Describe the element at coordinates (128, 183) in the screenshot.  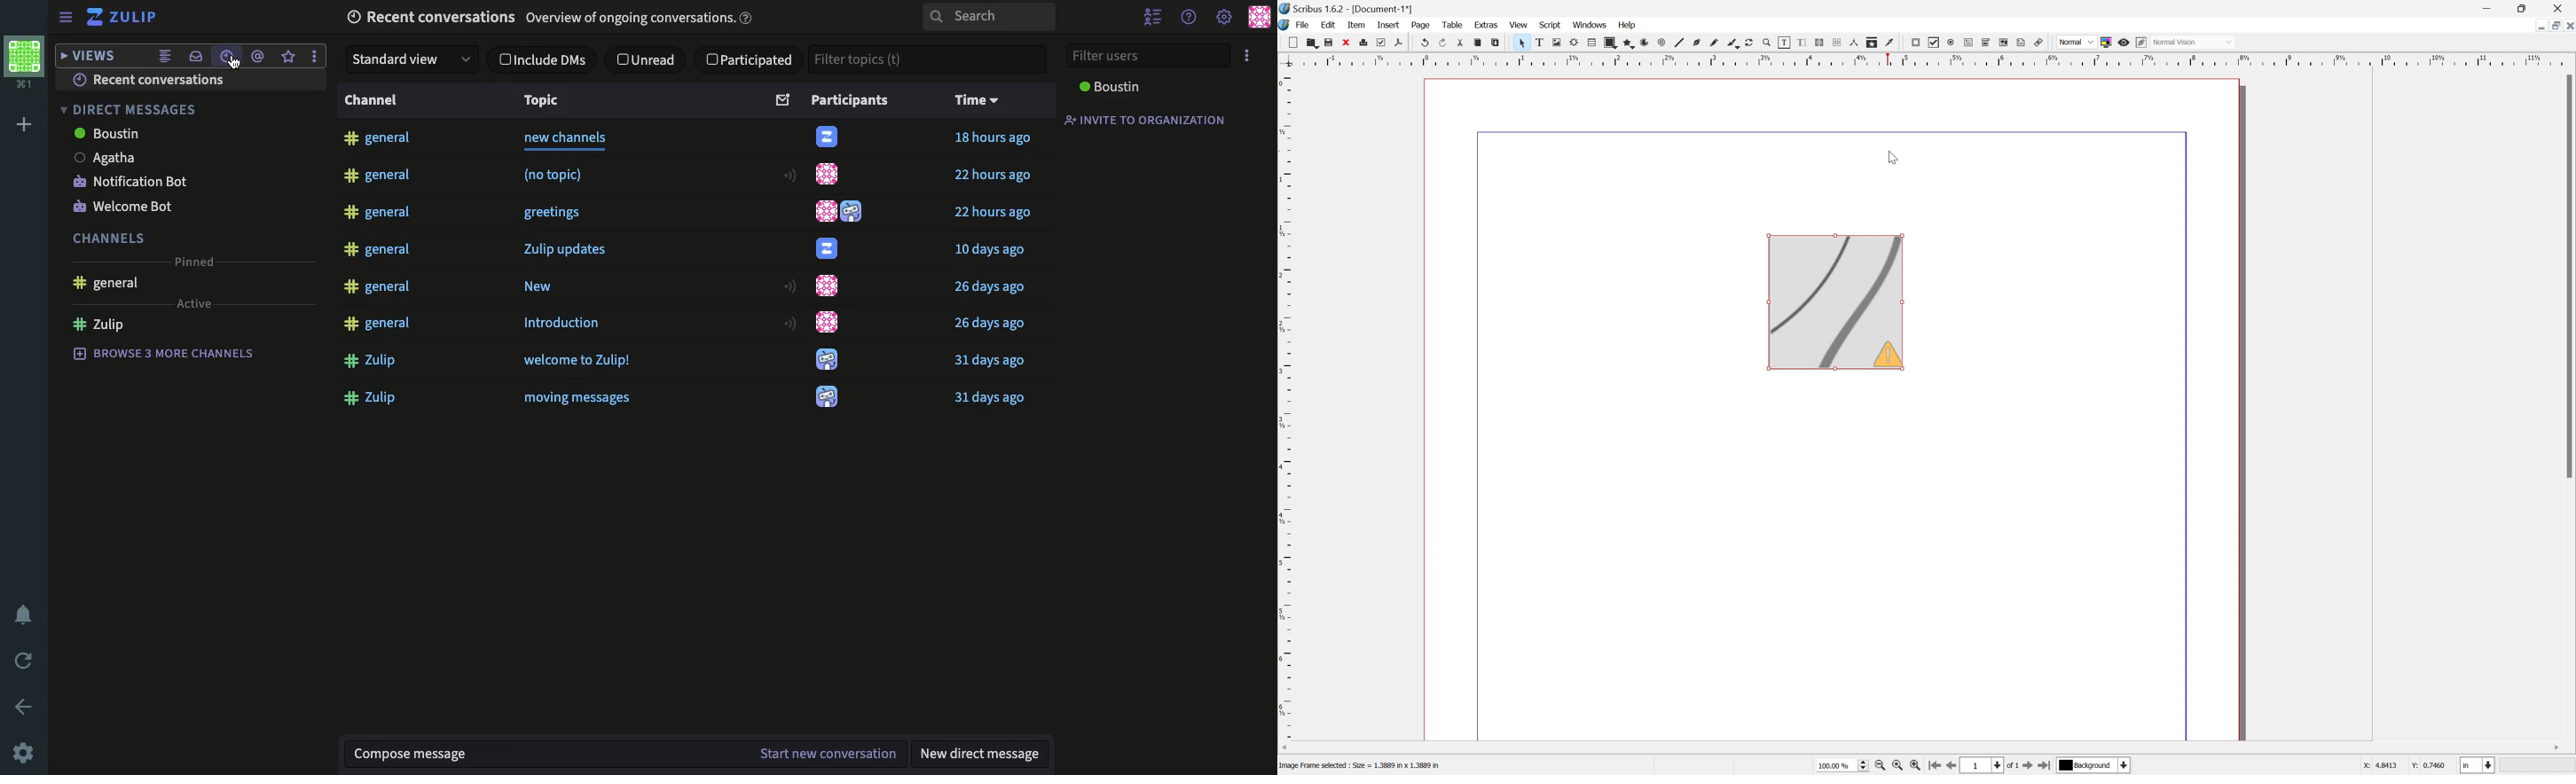
I see `notification bot` at that location.